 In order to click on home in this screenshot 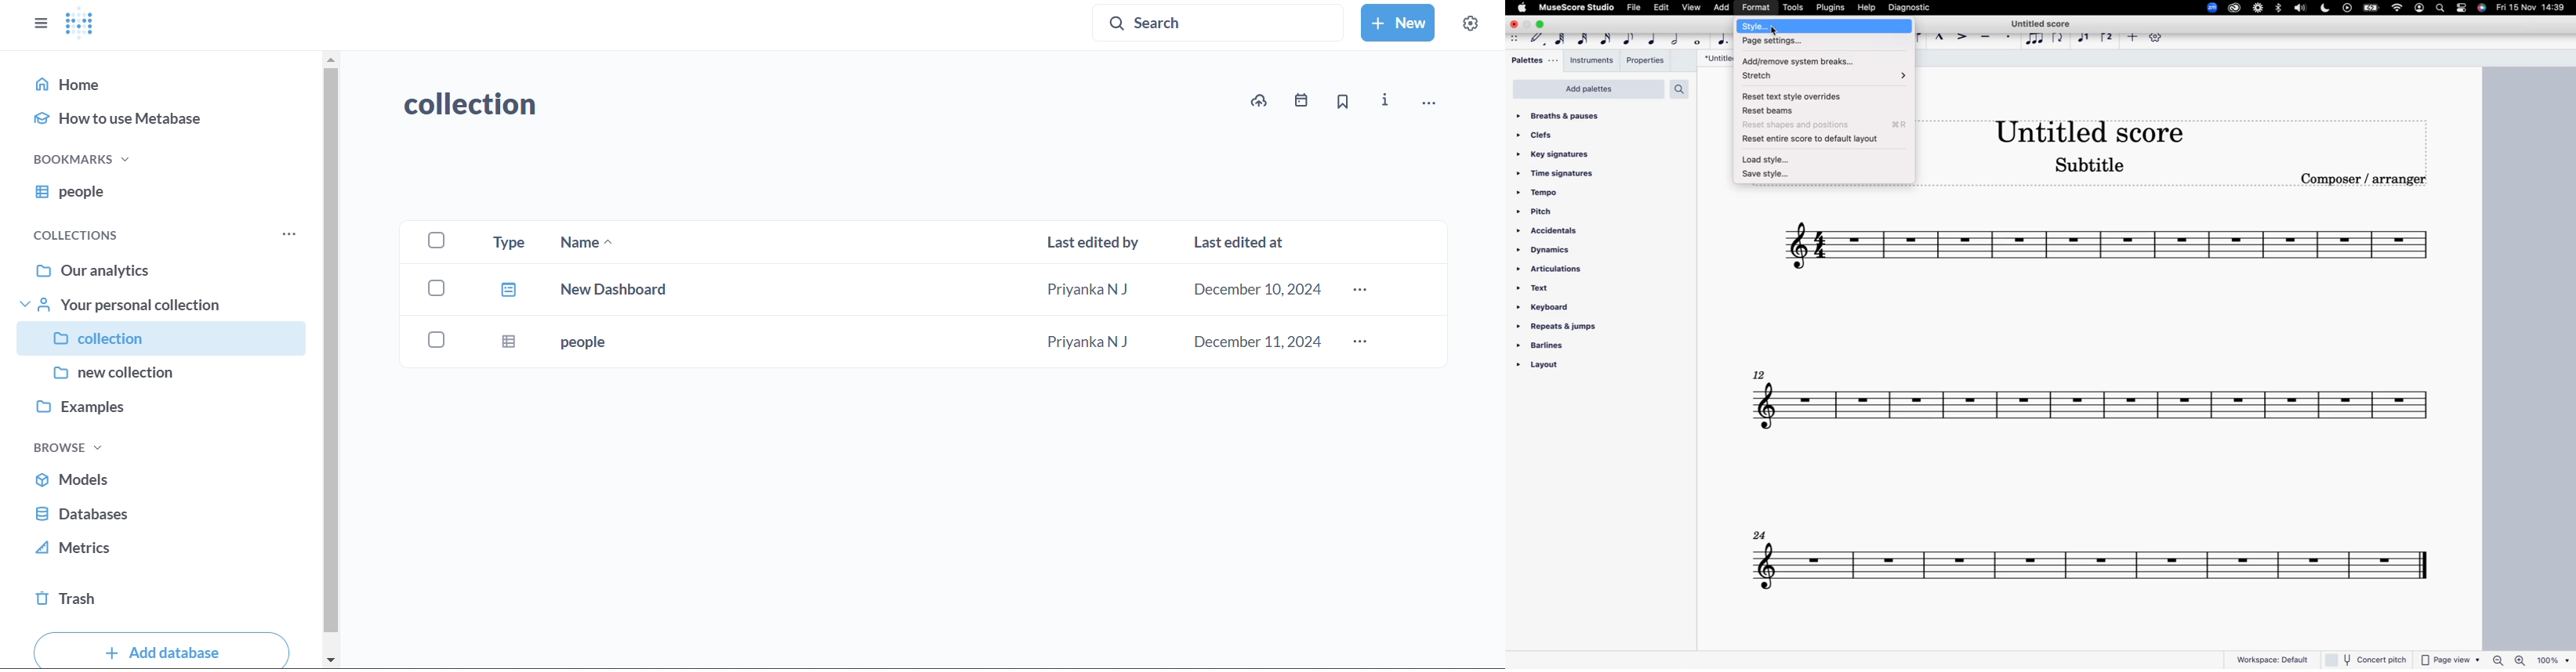, I will do `click(161, 83)`.